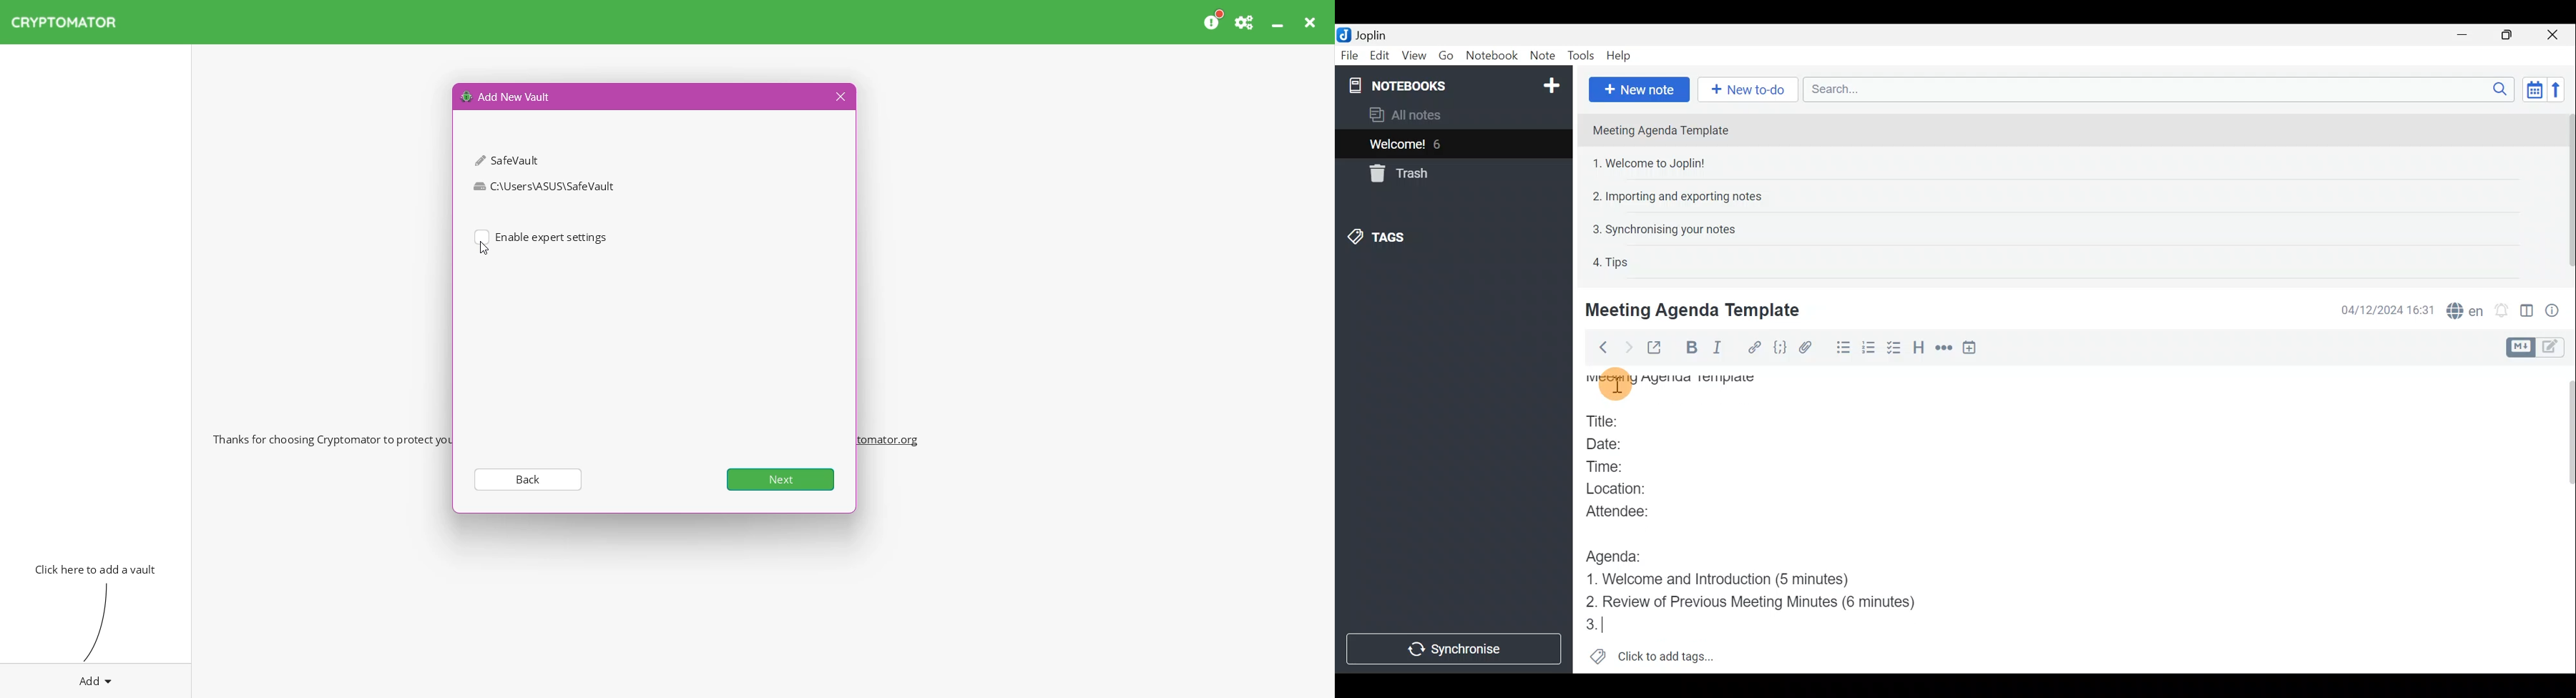 The image size is (2576, 700). I want to click on Spell checker, so click(2466, 309).